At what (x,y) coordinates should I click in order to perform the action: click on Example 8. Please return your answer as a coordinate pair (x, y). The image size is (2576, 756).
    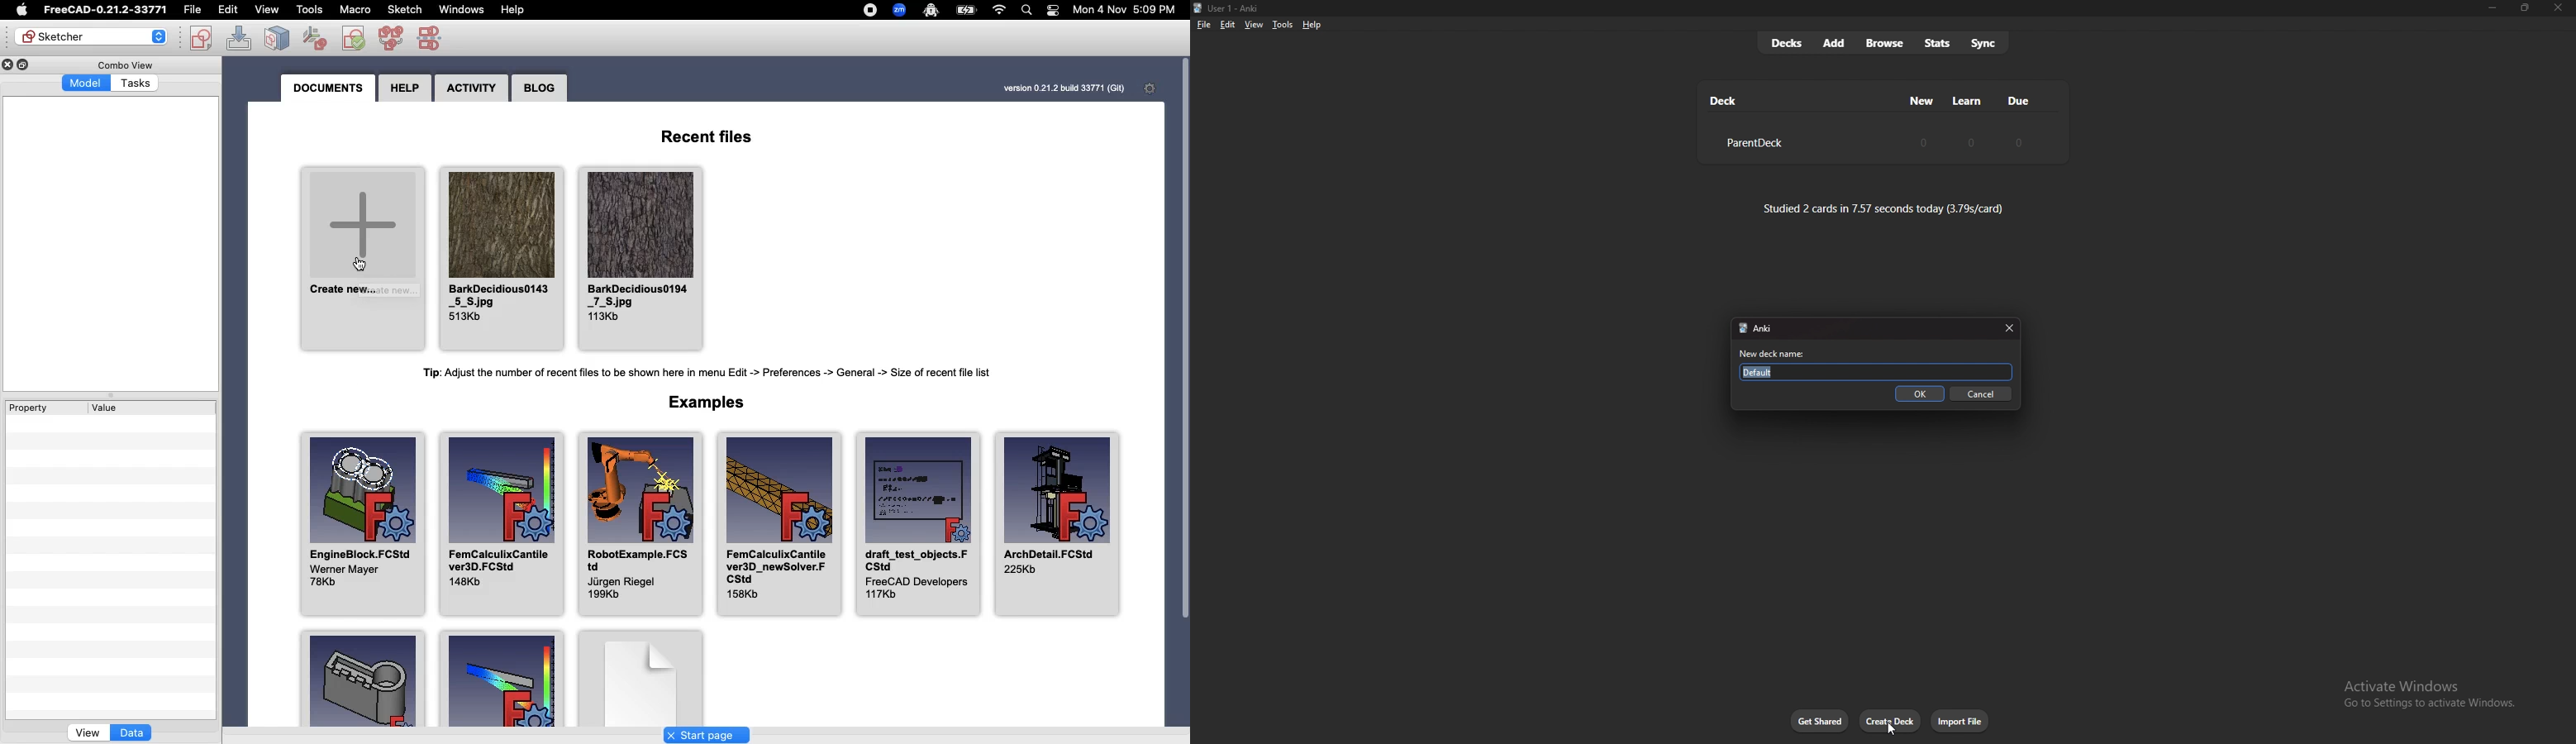
    Looking at the image, I should click on (510, 687).